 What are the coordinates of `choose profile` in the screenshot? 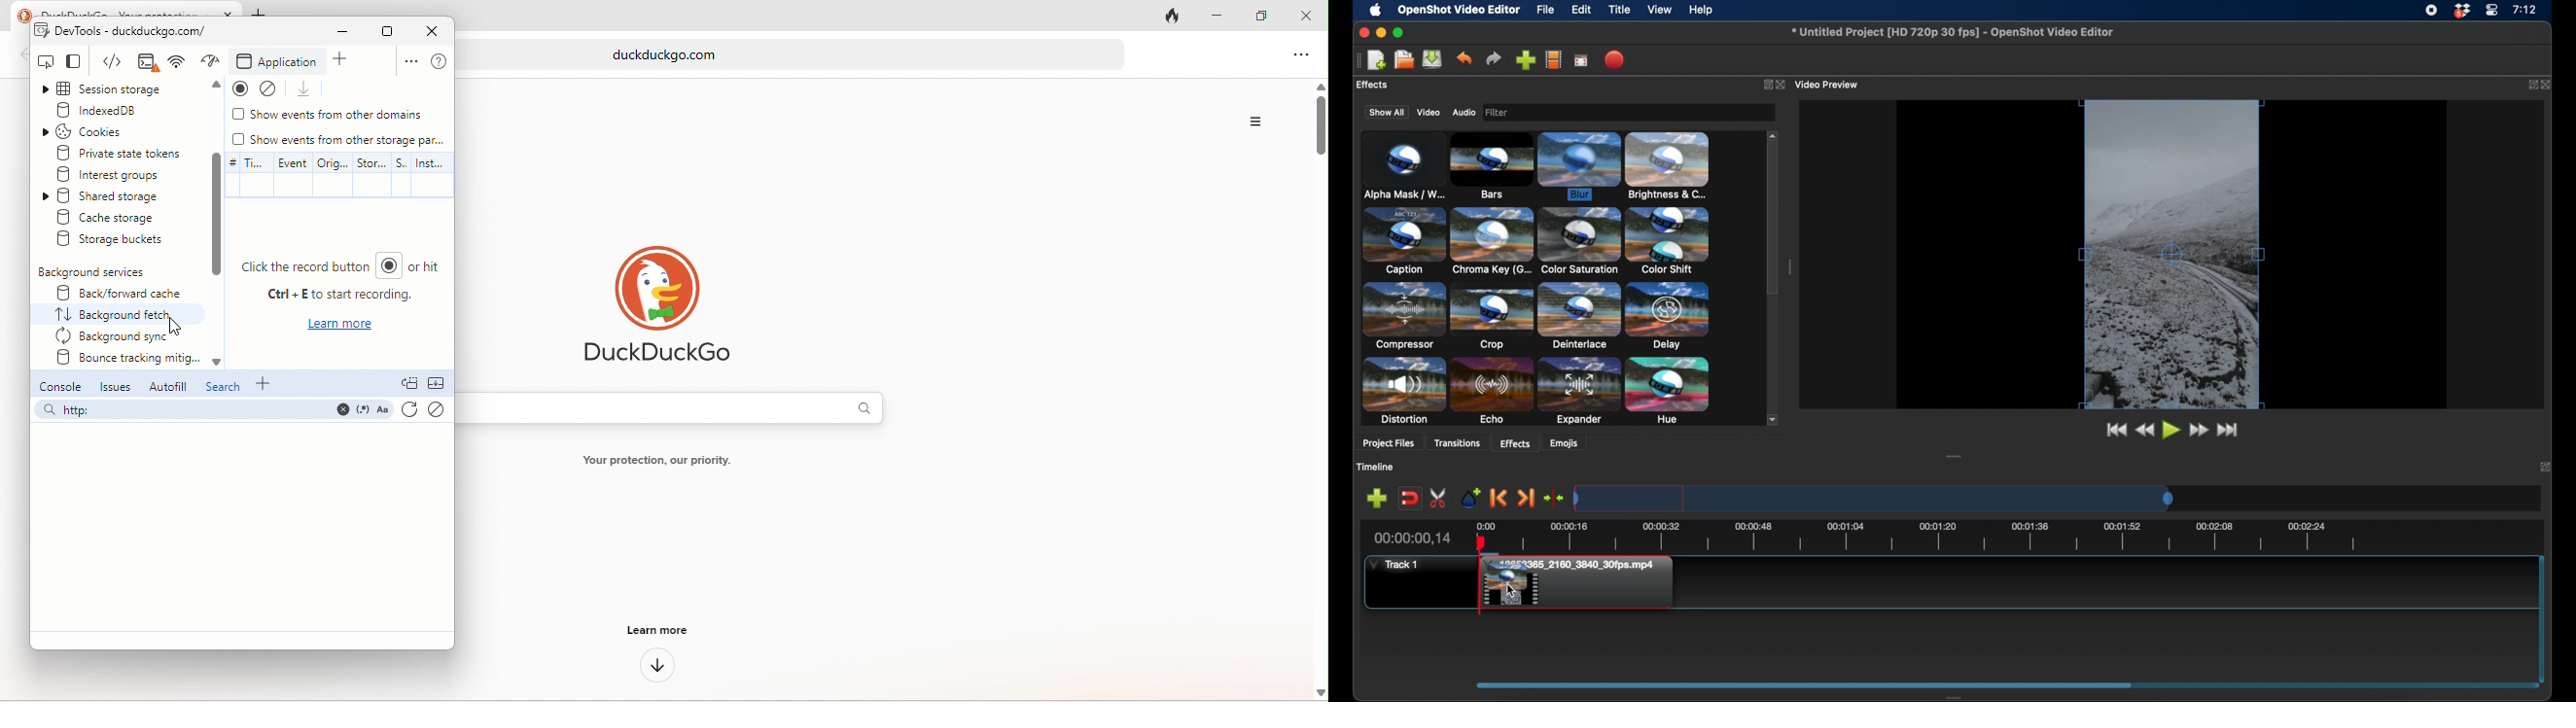 It's located at (1554, 59).